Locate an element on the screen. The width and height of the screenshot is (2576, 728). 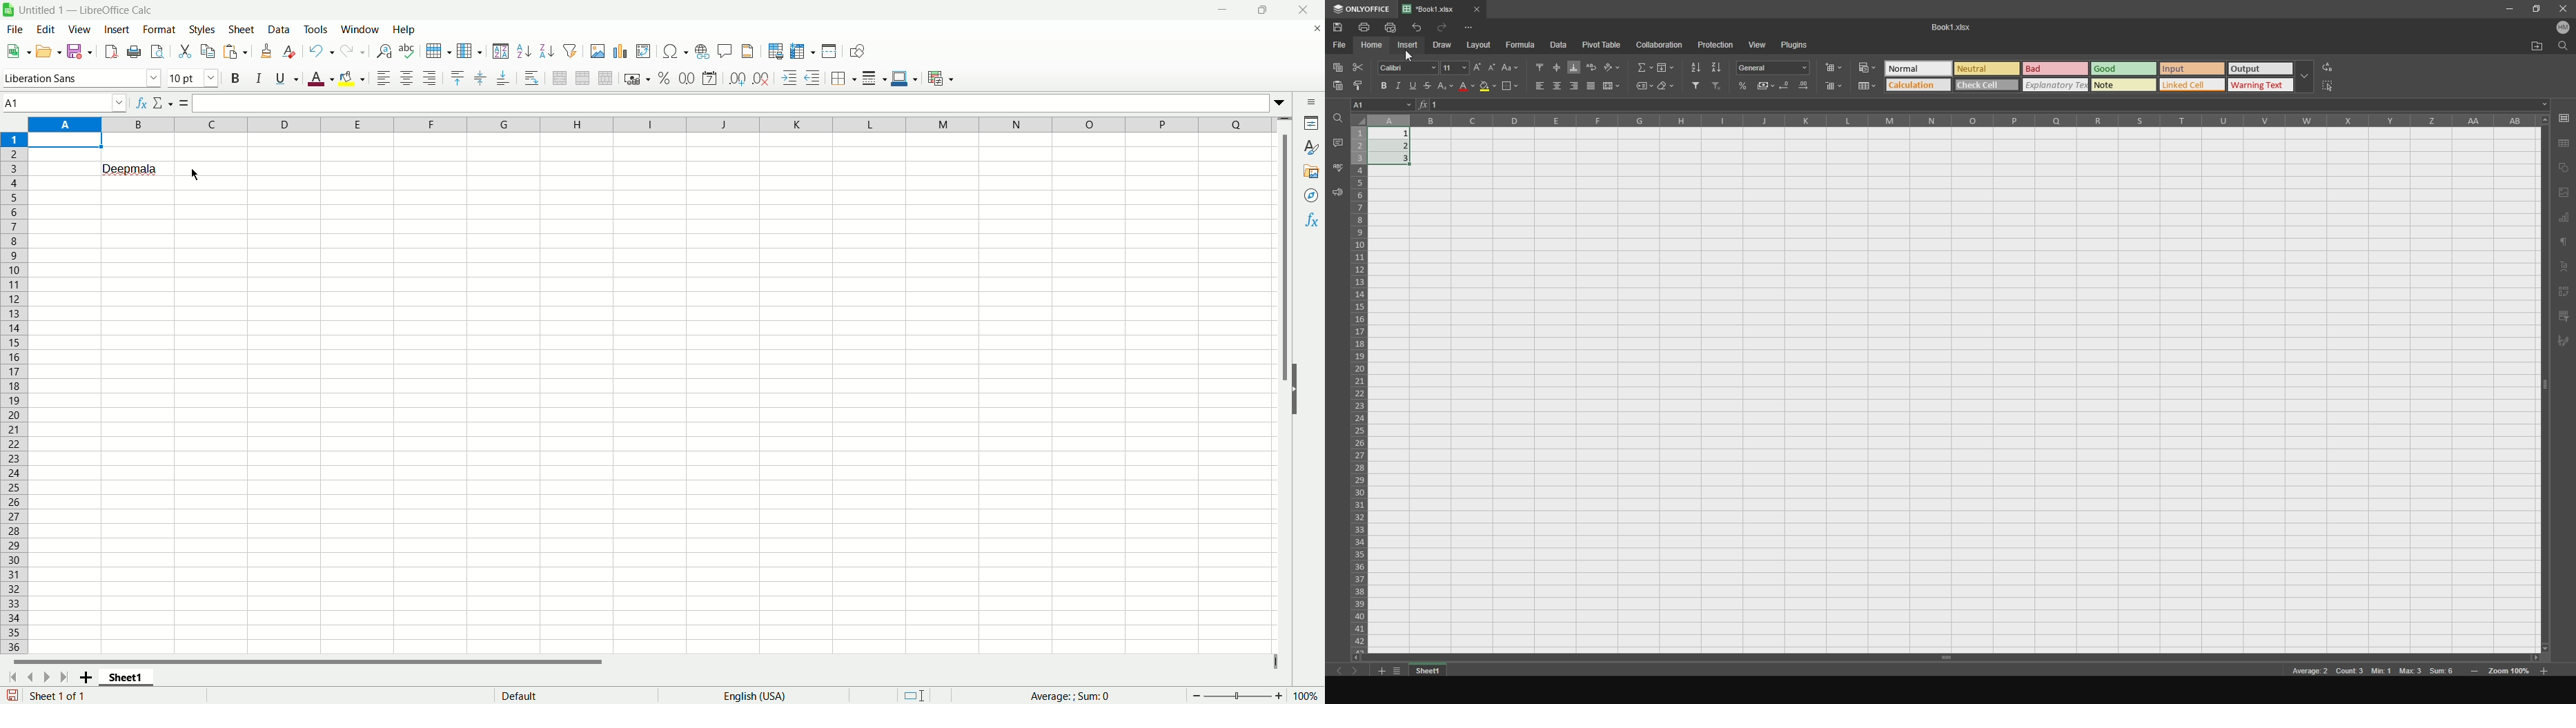
list tabs is located at coordinates (1399, 670).